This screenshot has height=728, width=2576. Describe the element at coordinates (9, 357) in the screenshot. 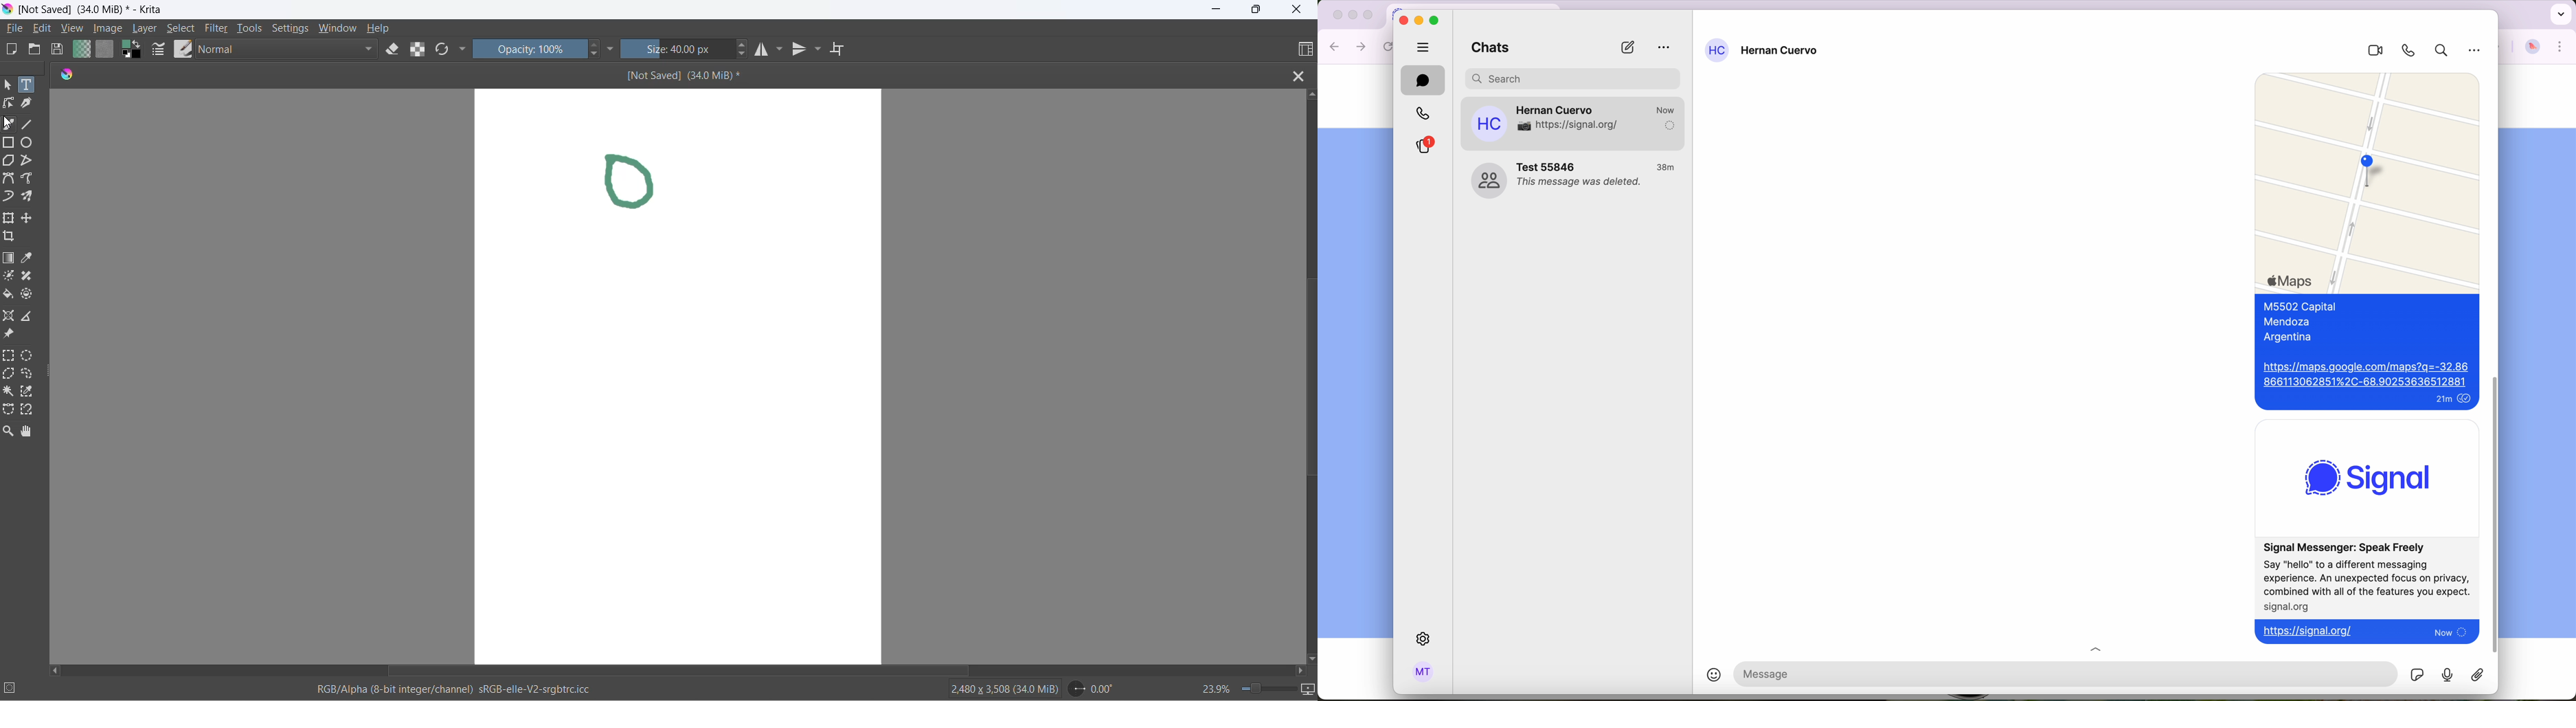

I see `rectangular selection tool` at that location.